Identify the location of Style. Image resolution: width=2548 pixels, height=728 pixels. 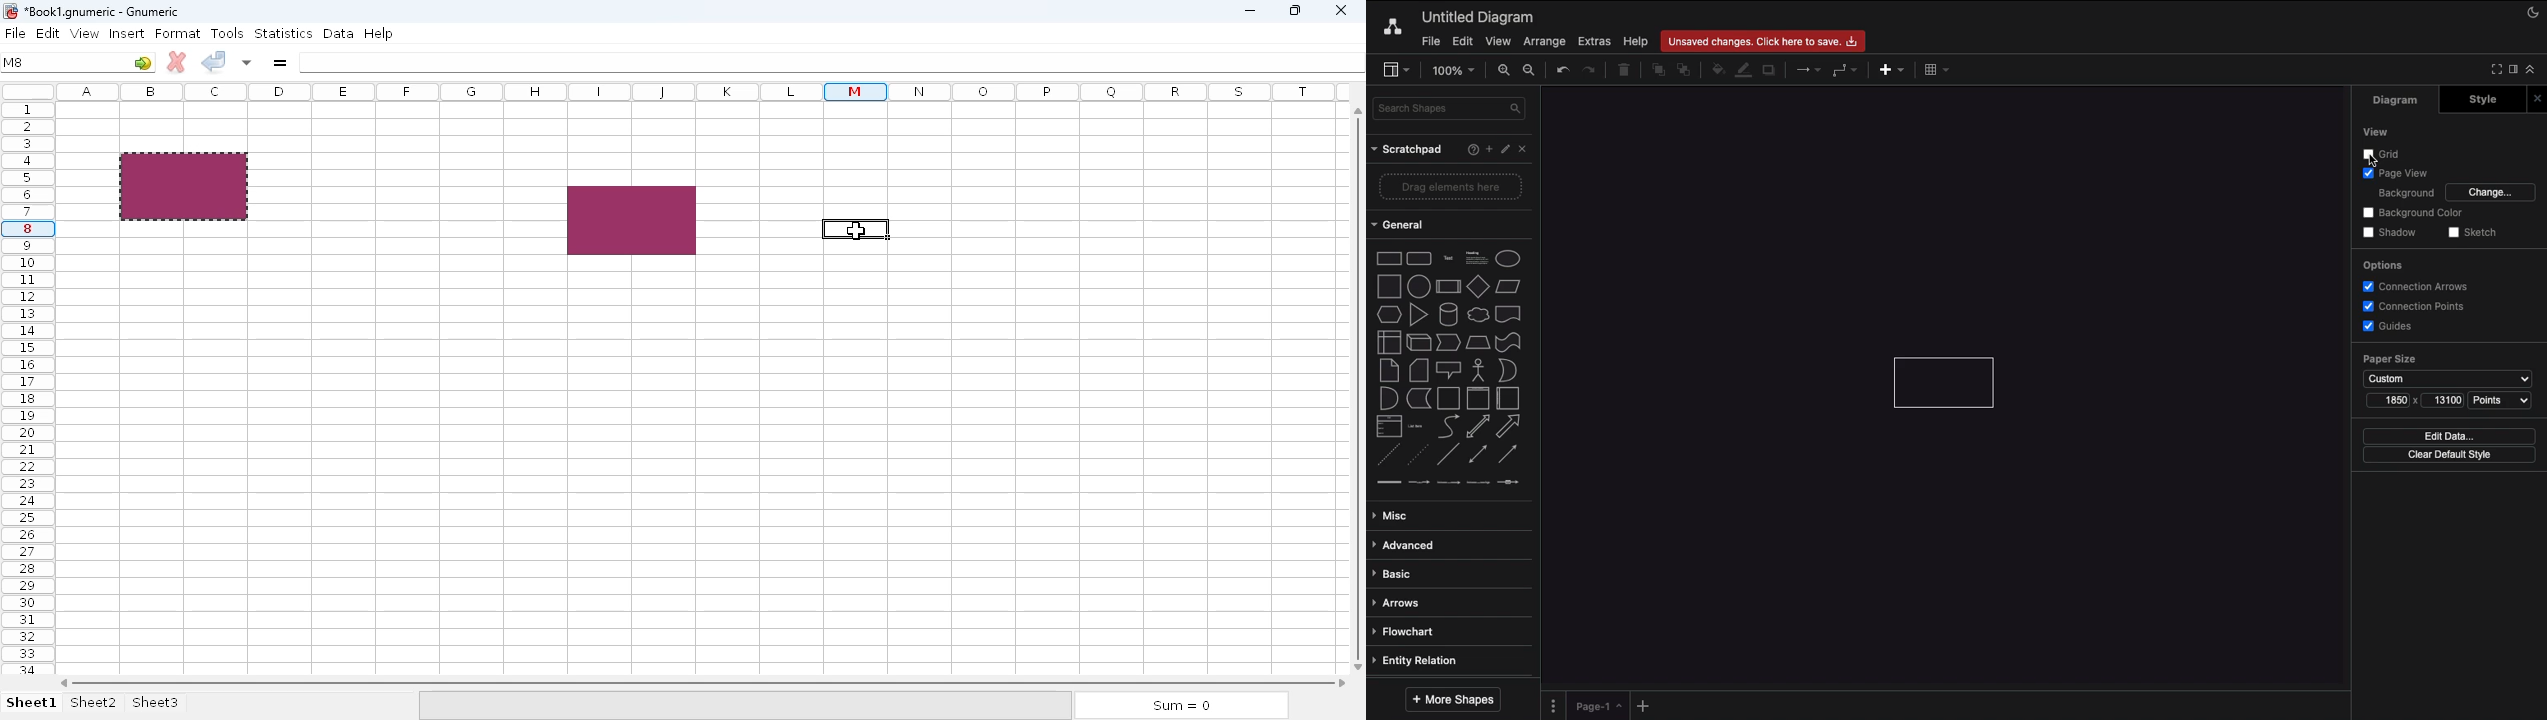
(2485, 99).